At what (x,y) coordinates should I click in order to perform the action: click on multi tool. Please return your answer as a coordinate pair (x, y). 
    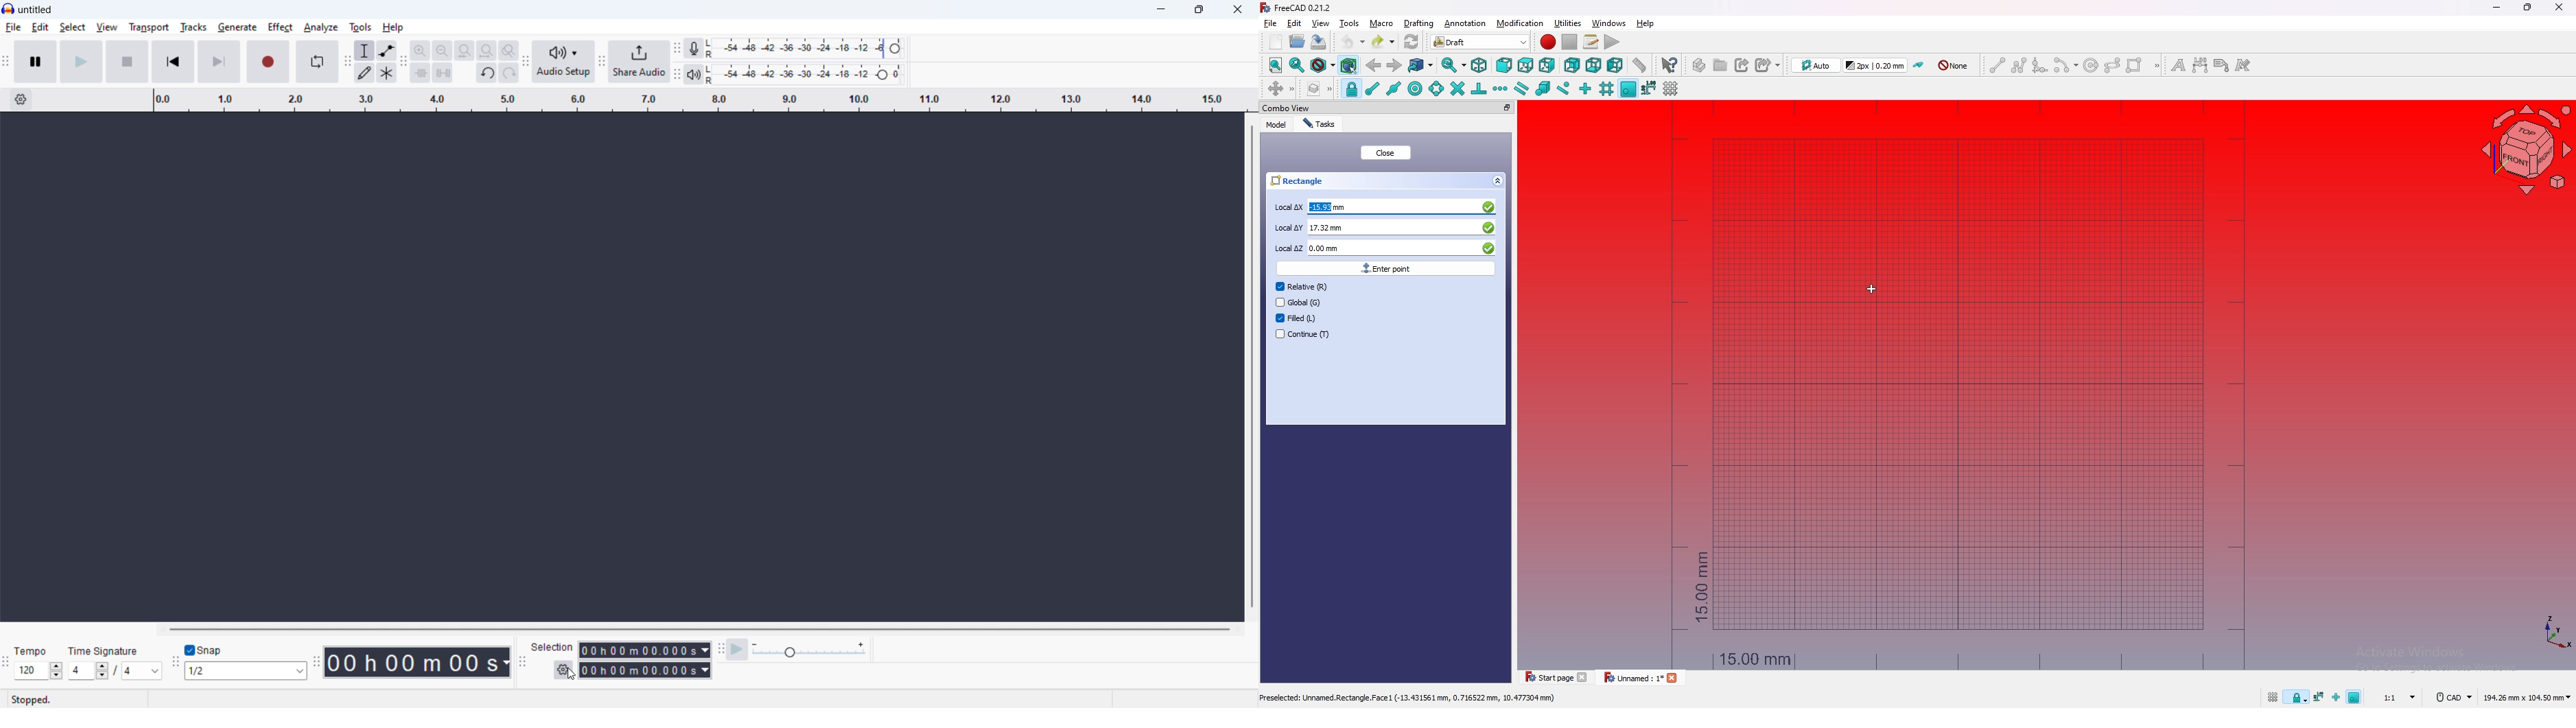
    Looking at the image, I should click on (388, 73).